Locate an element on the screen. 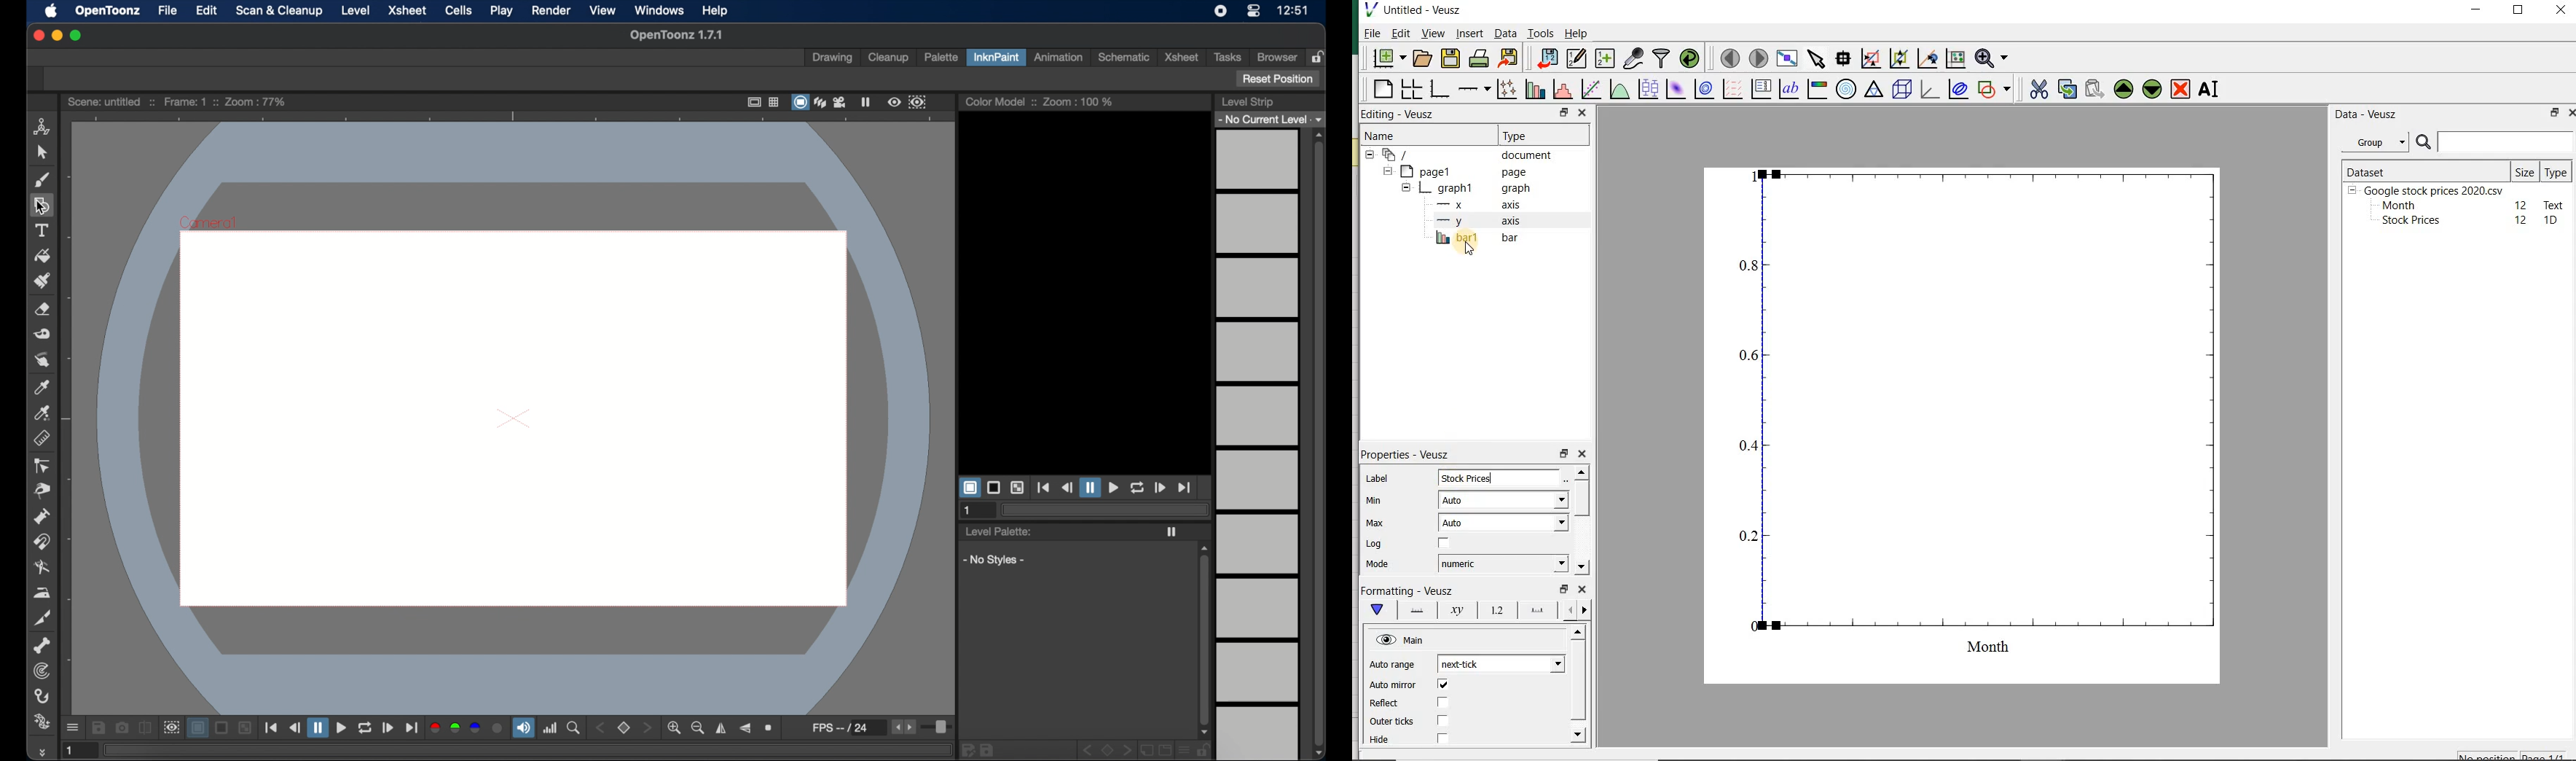  paste widget from the clipboard is located at coordinates (2094, 90).